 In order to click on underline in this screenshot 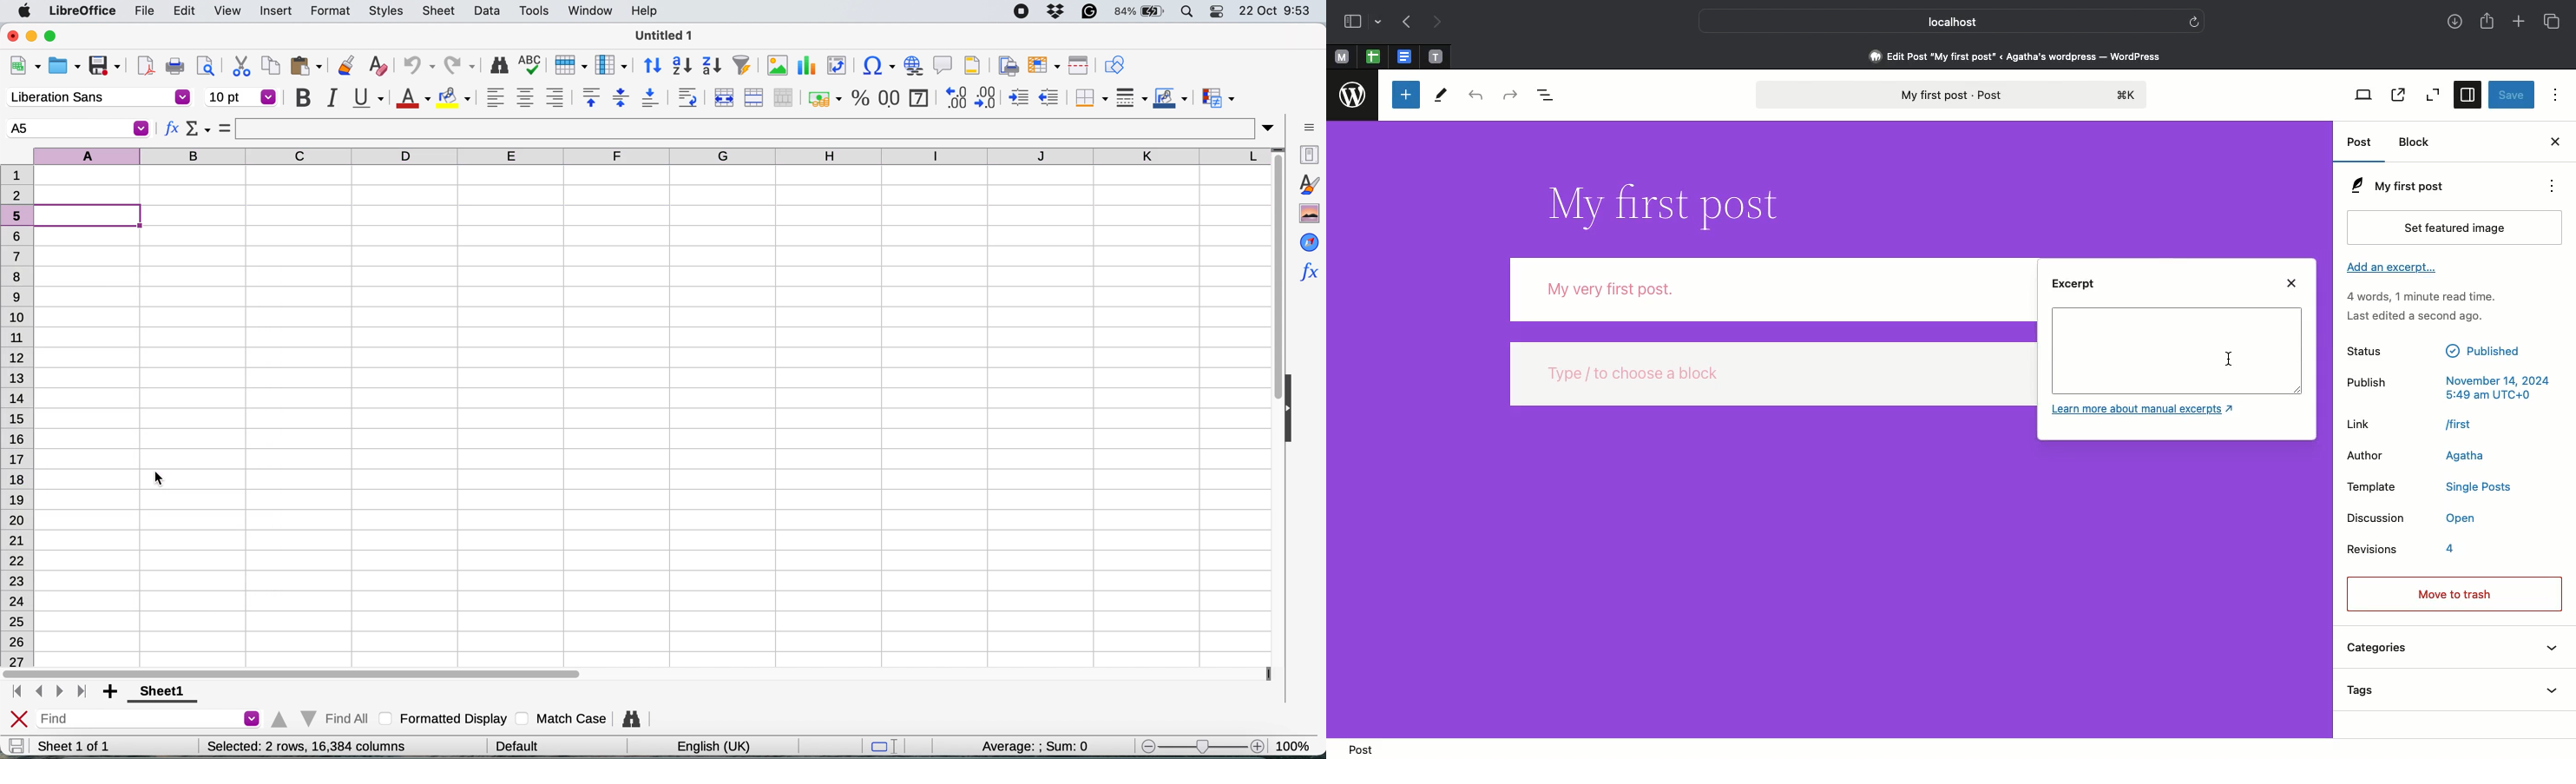, I will do `click(367, 96)`.